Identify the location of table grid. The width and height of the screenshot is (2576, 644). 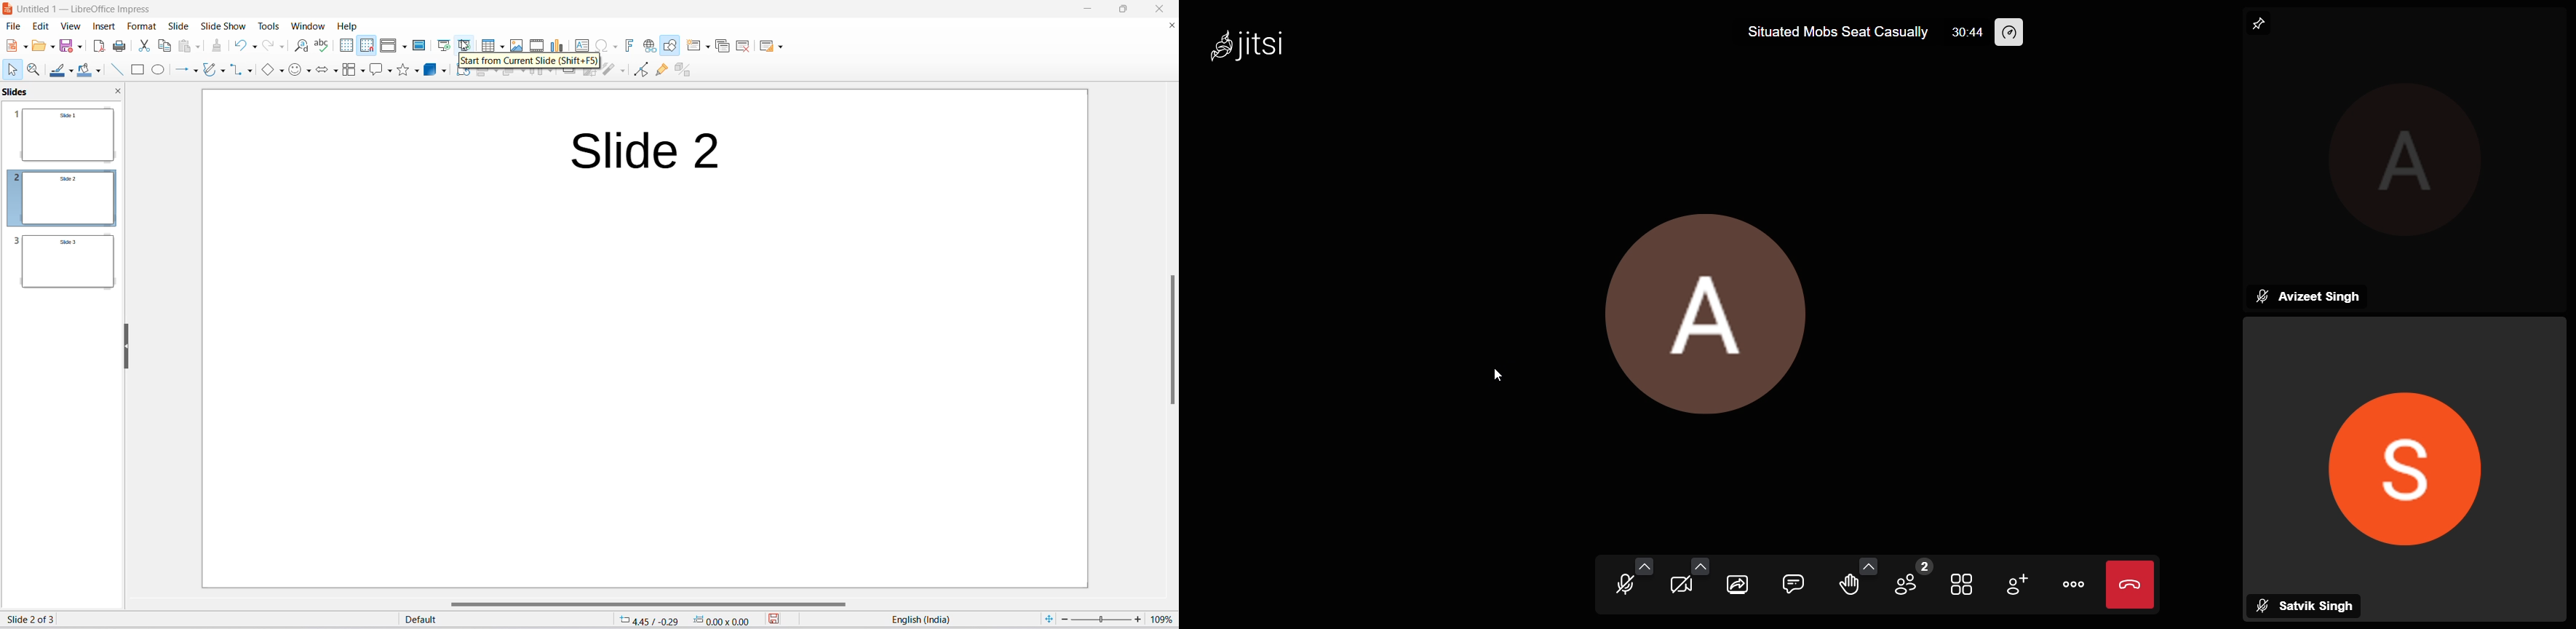
(500, 44).